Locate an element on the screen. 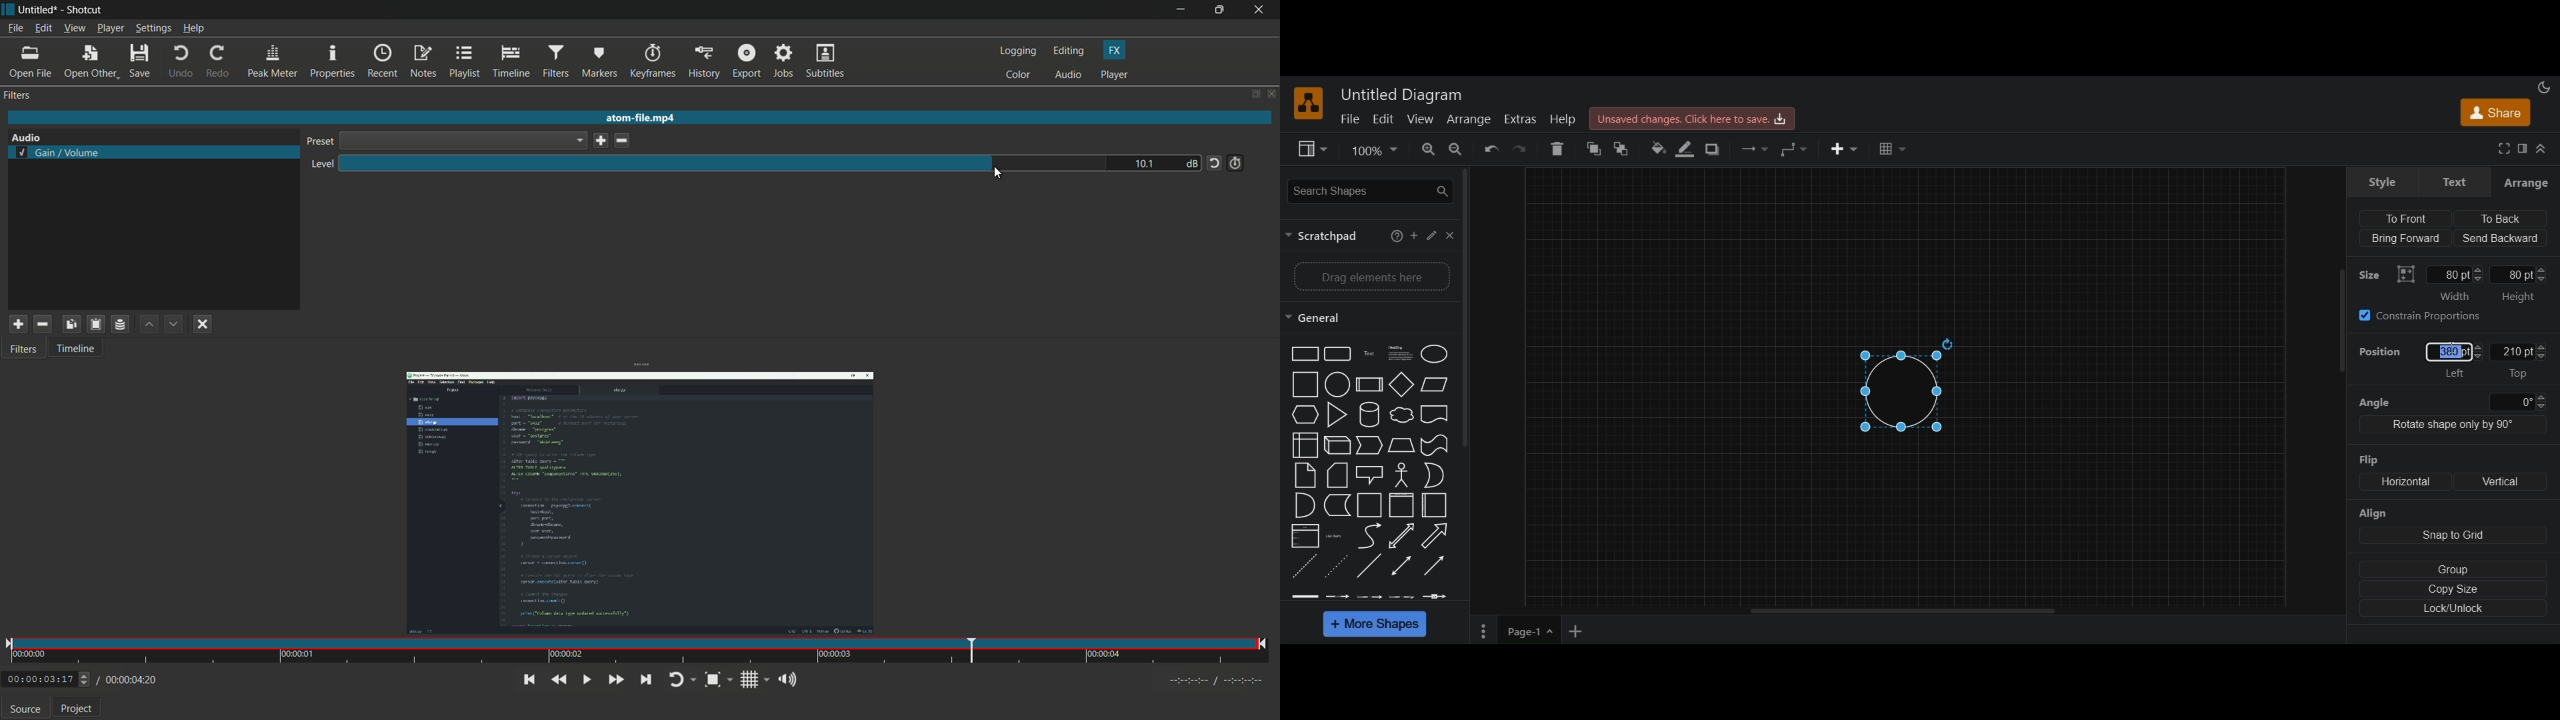  open file is located at coordinates (31, 62).